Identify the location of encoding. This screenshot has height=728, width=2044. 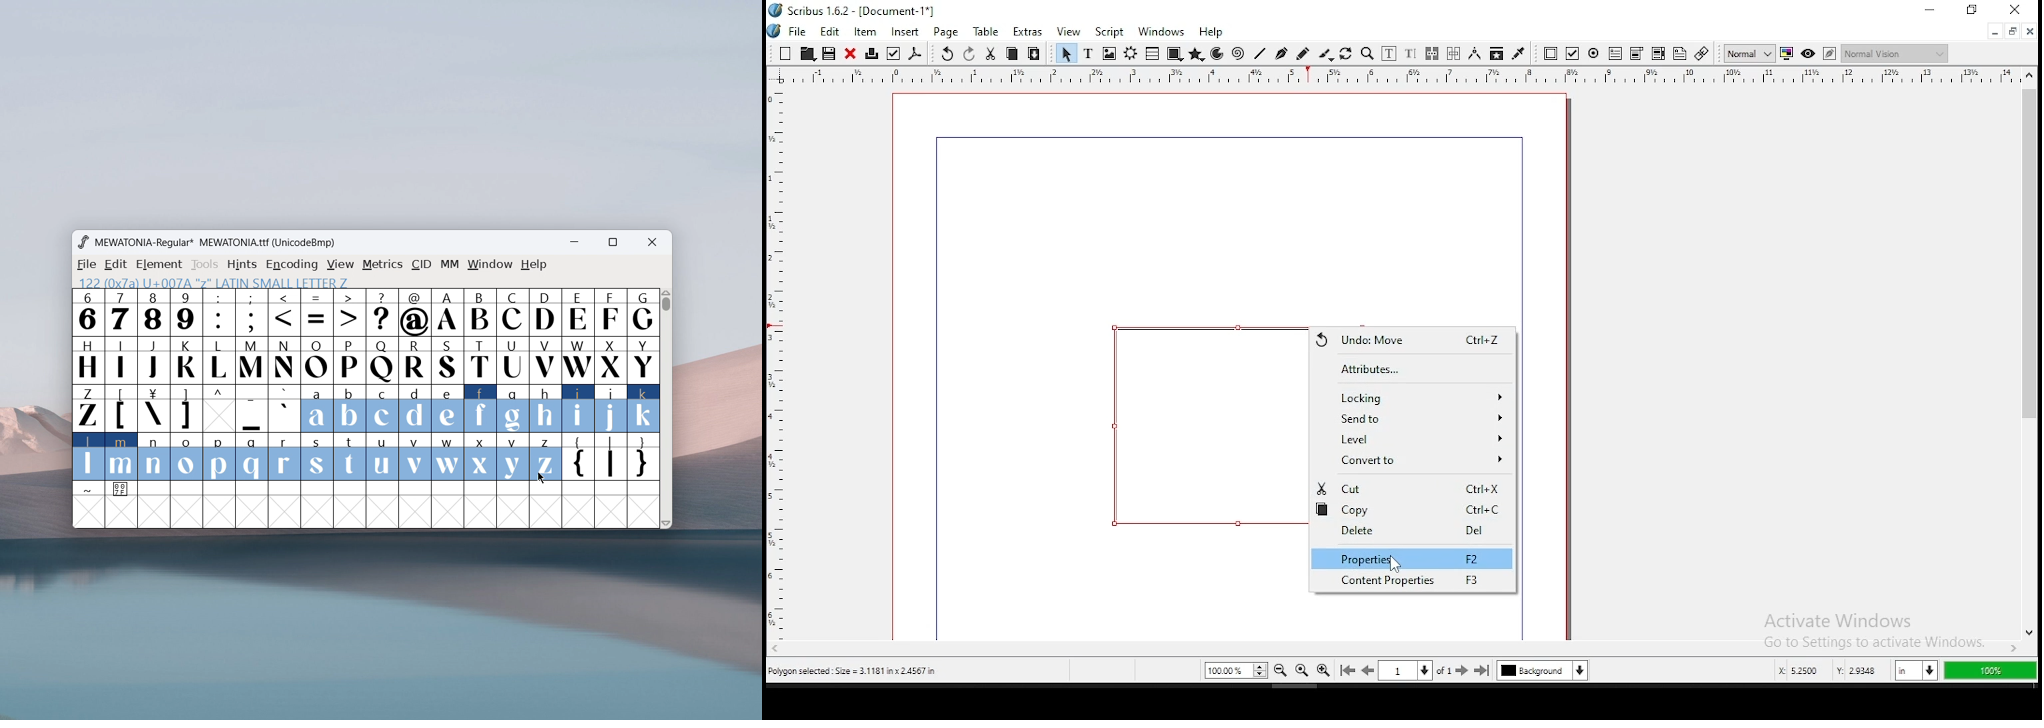
(292, 263).